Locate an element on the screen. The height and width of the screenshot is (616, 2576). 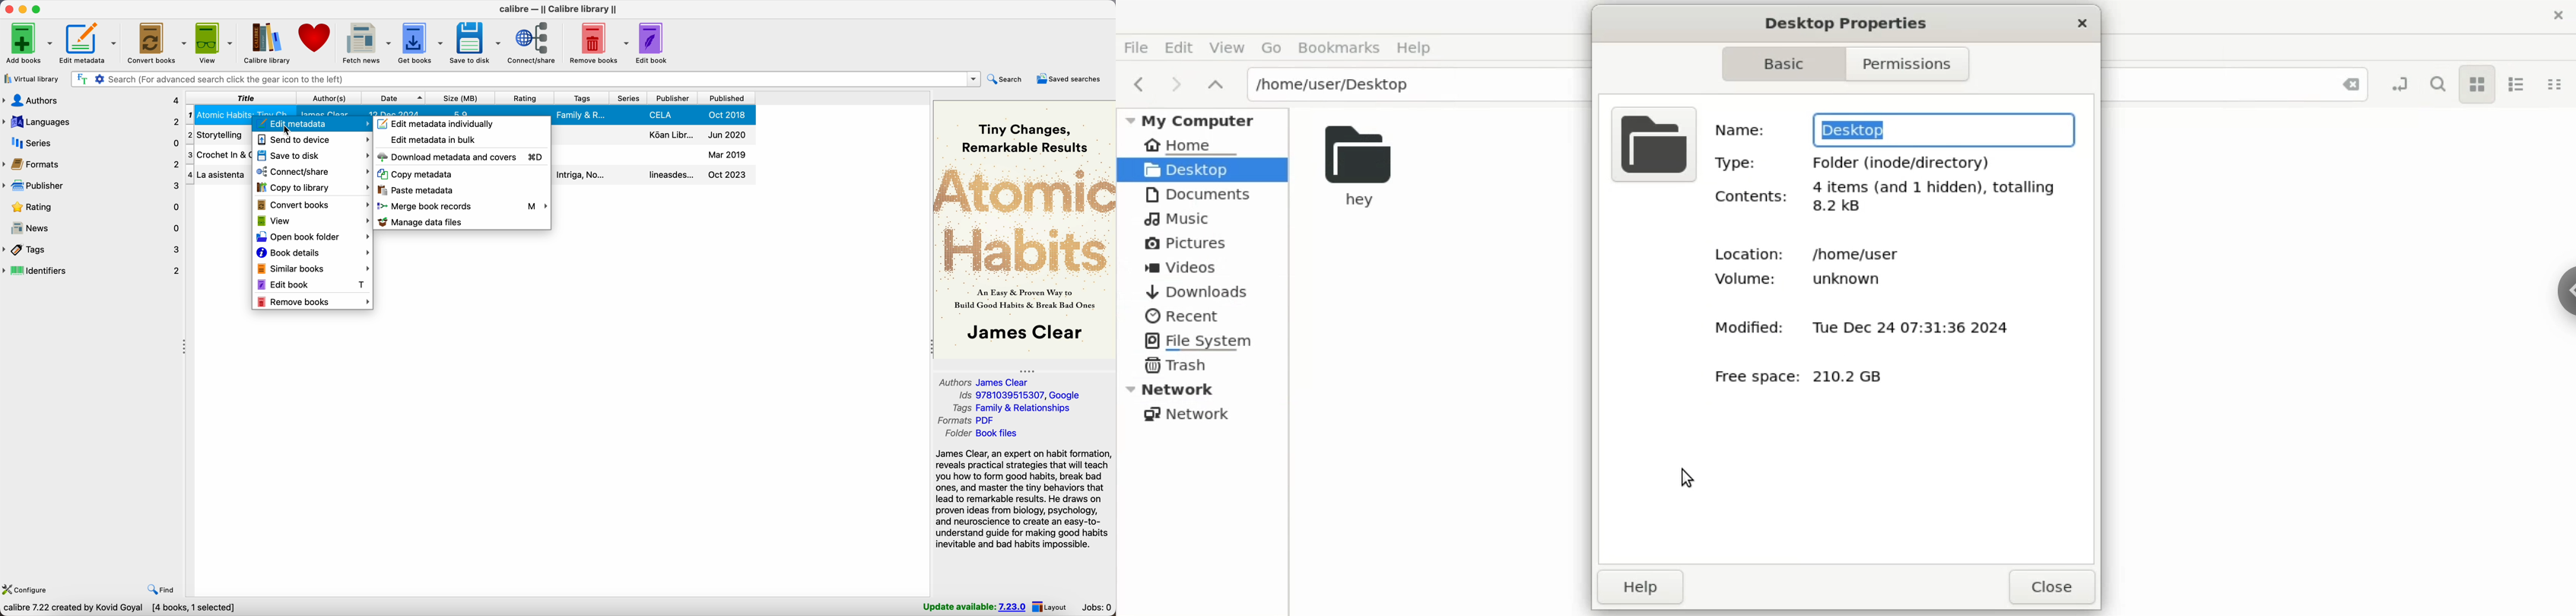
network is located at coordinates (1191, 414).